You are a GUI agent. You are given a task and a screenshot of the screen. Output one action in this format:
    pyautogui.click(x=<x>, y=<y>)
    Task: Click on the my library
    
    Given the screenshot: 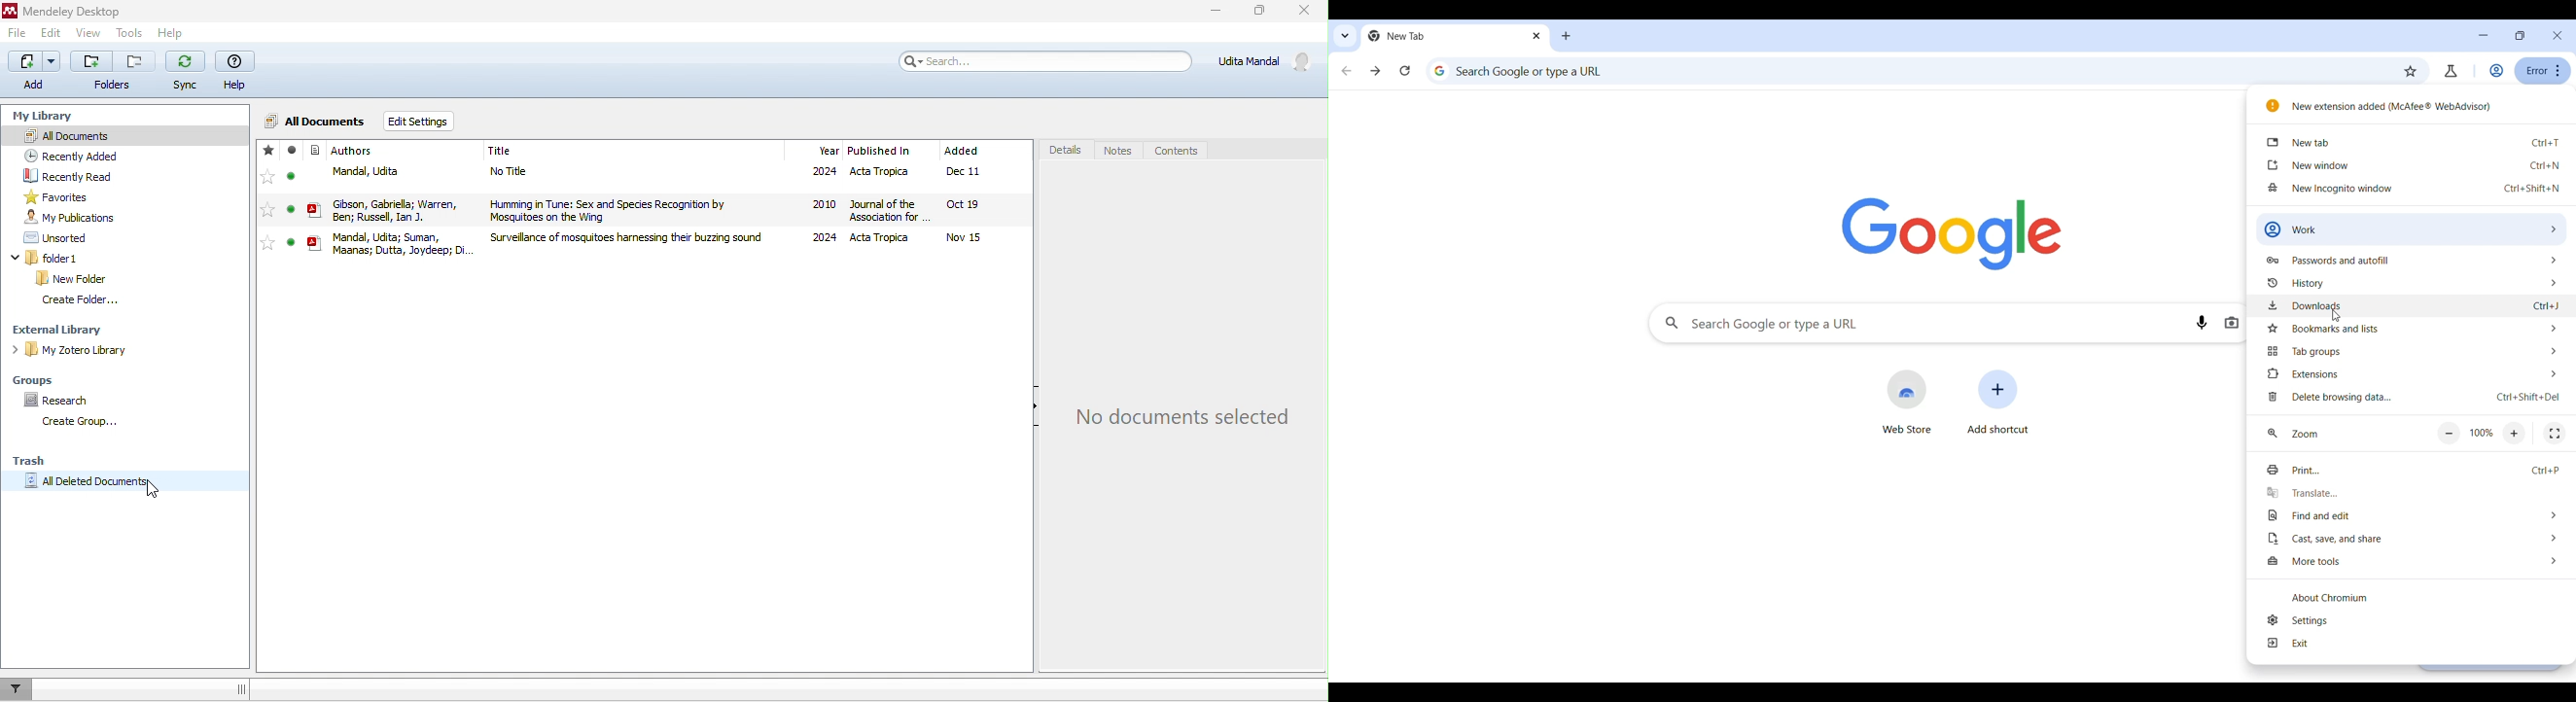 What is the action you would take?
    pyautogui.click(x=47, y=118)
    